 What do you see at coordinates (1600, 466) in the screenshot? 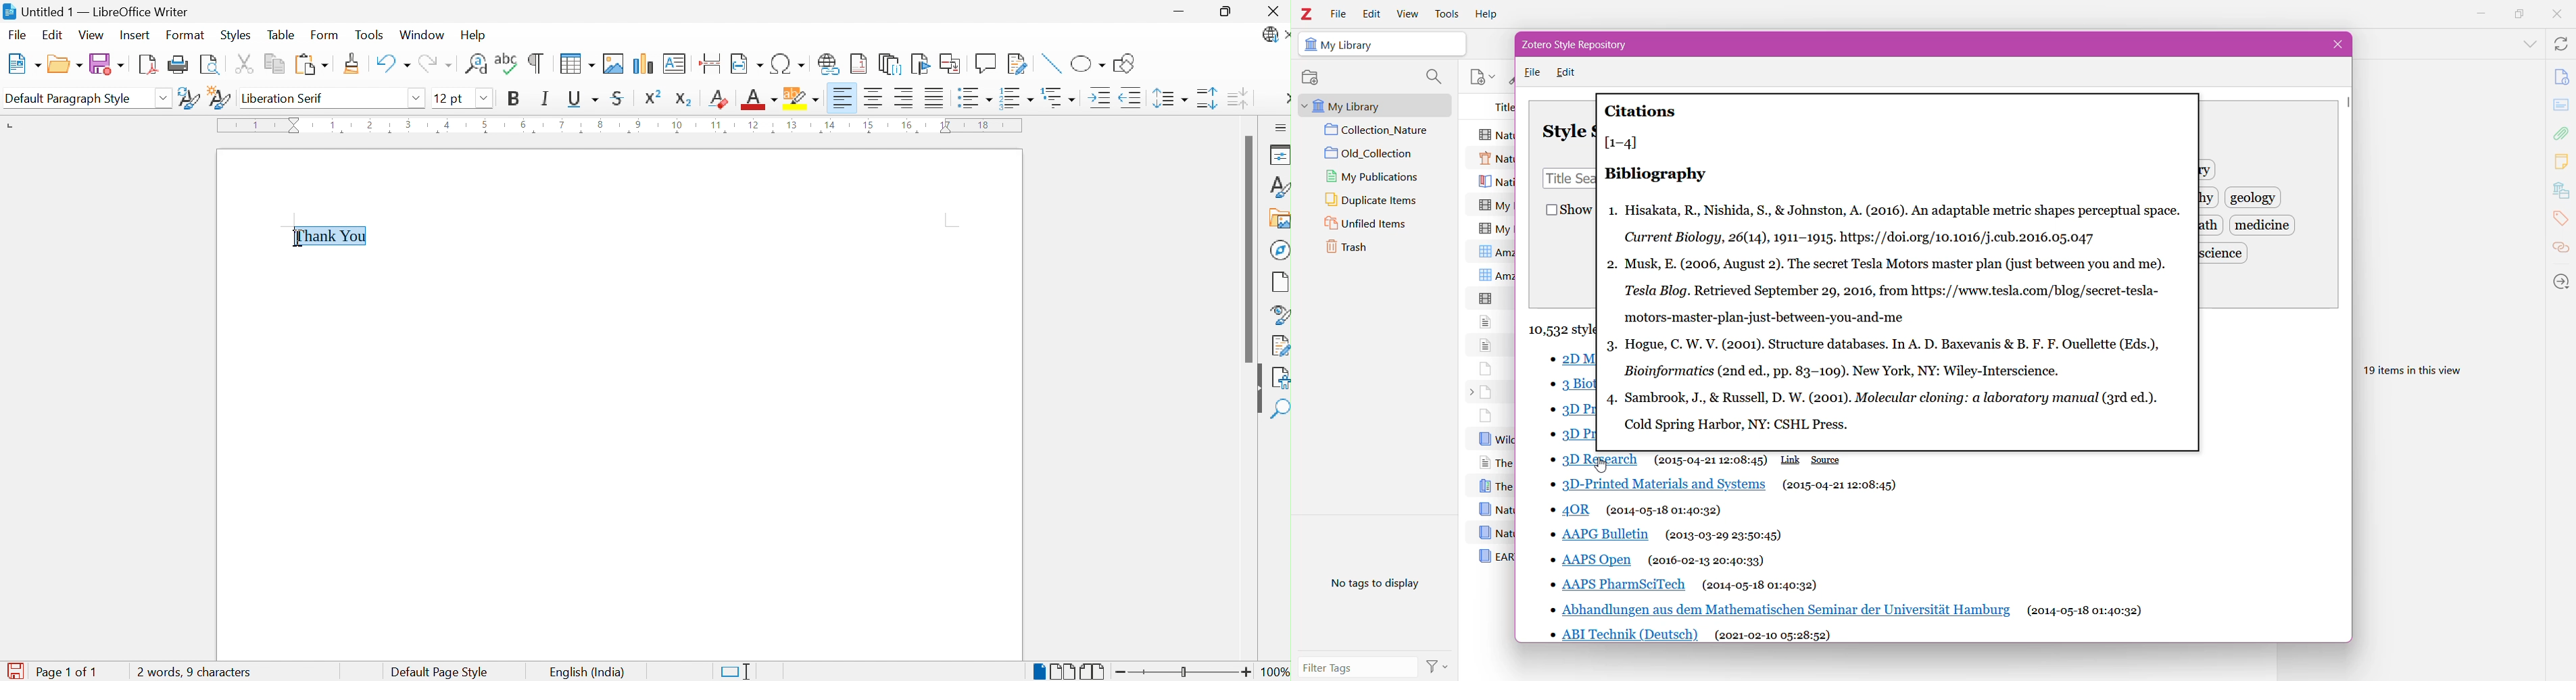
I see `cursor` at bounding box center [1600, 466].